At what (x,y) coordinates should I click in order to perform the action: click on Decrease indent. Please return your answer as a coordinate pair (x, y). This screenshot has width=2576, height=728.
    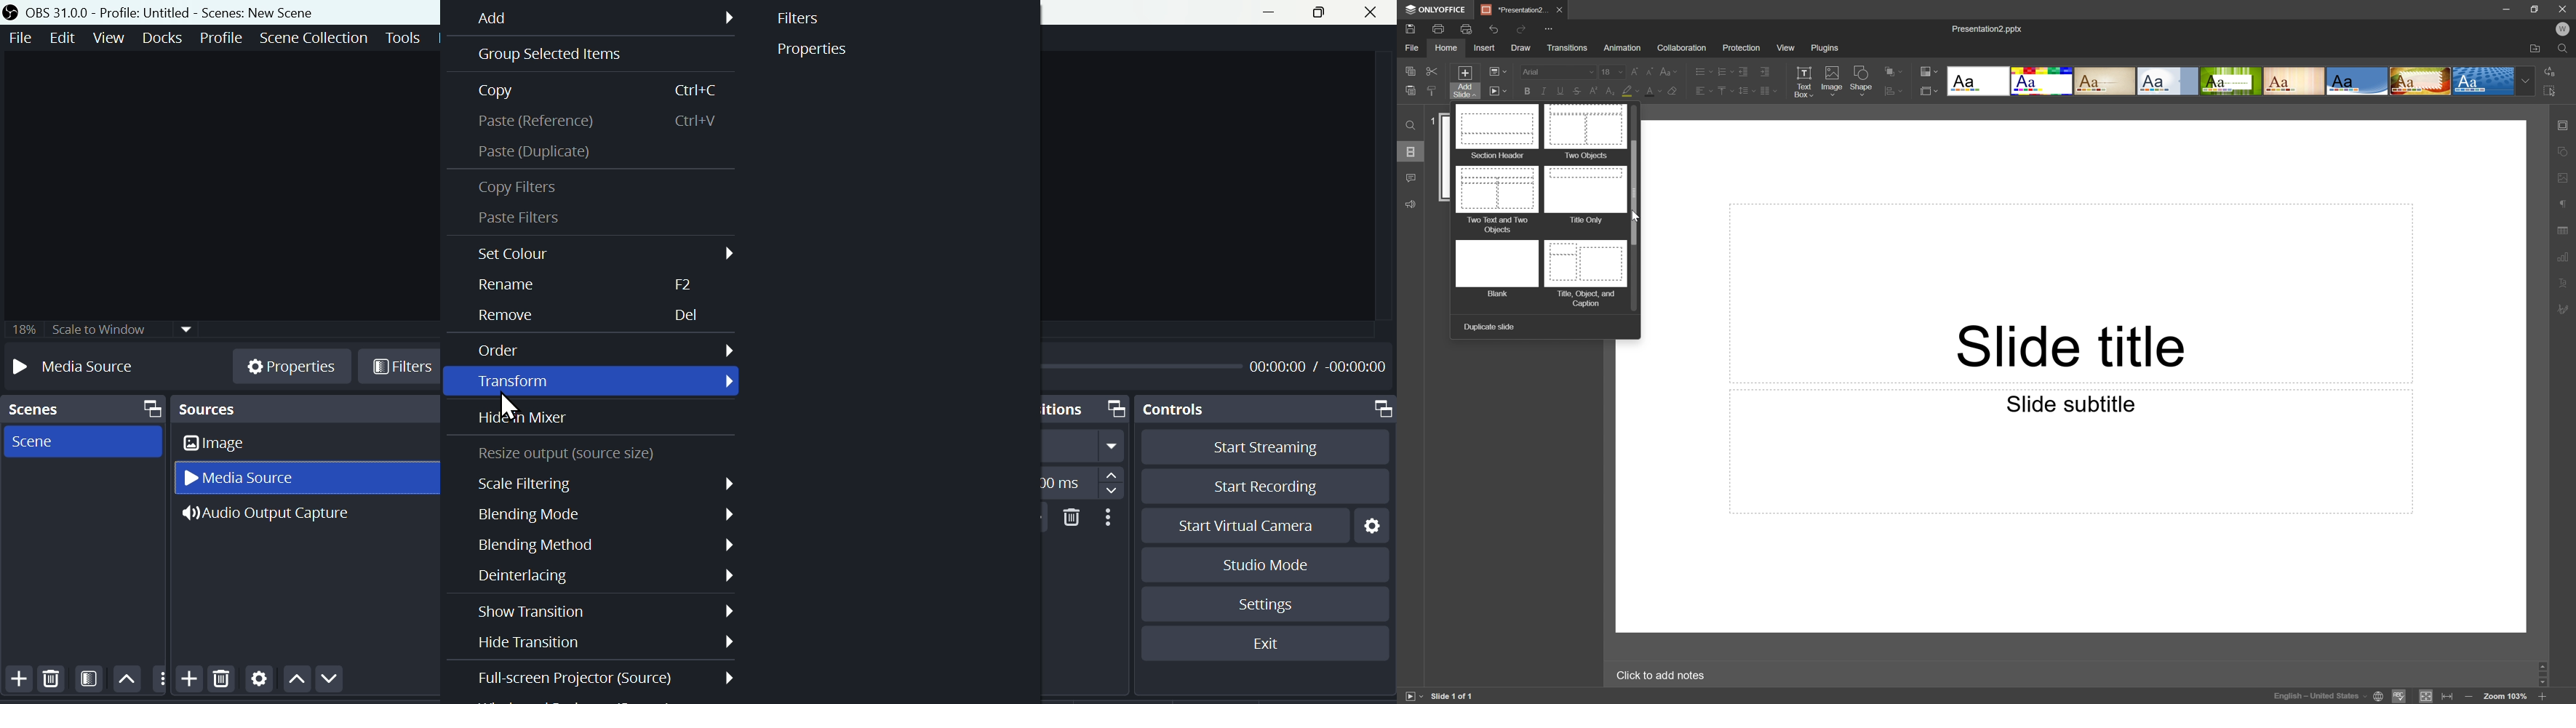
    Looking at the image, I should click on (1744, 68).